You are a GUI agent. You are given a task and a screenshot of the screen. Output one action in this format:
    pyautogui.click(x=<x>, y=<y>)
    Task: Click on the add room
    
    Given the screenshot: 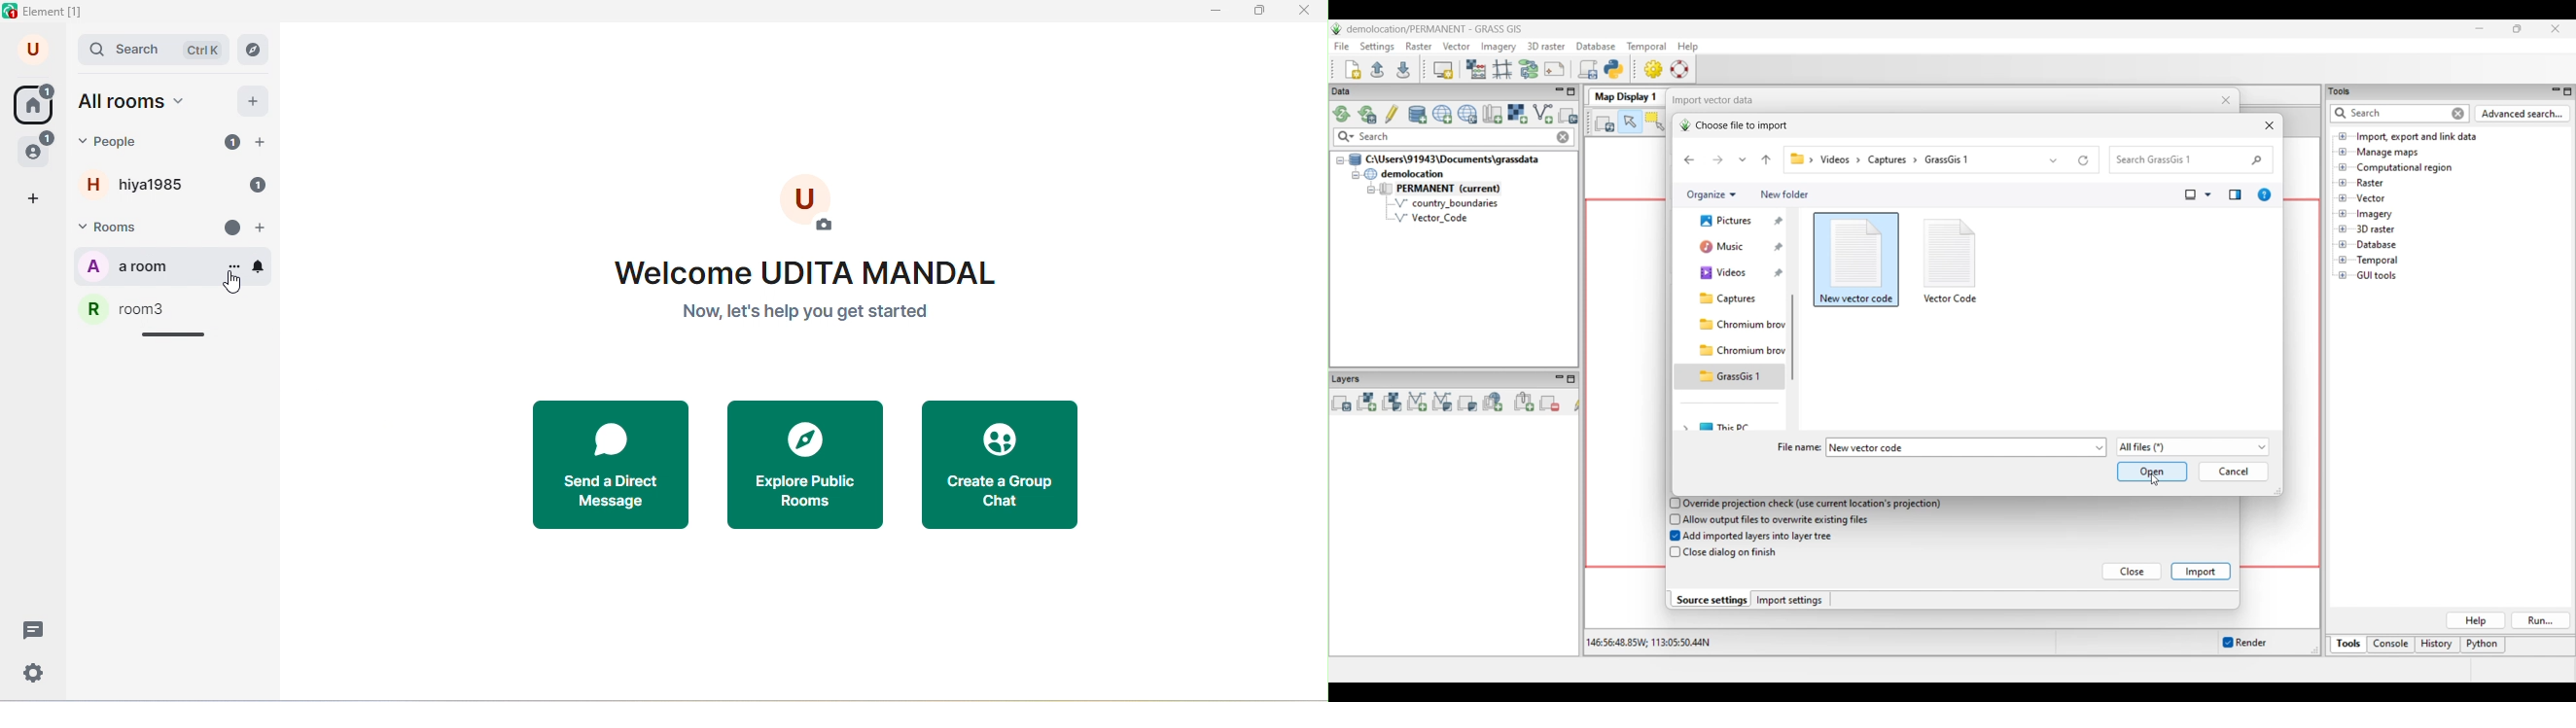 What is the action you would take?
    pyautogui.click(x=264, y=228)
    